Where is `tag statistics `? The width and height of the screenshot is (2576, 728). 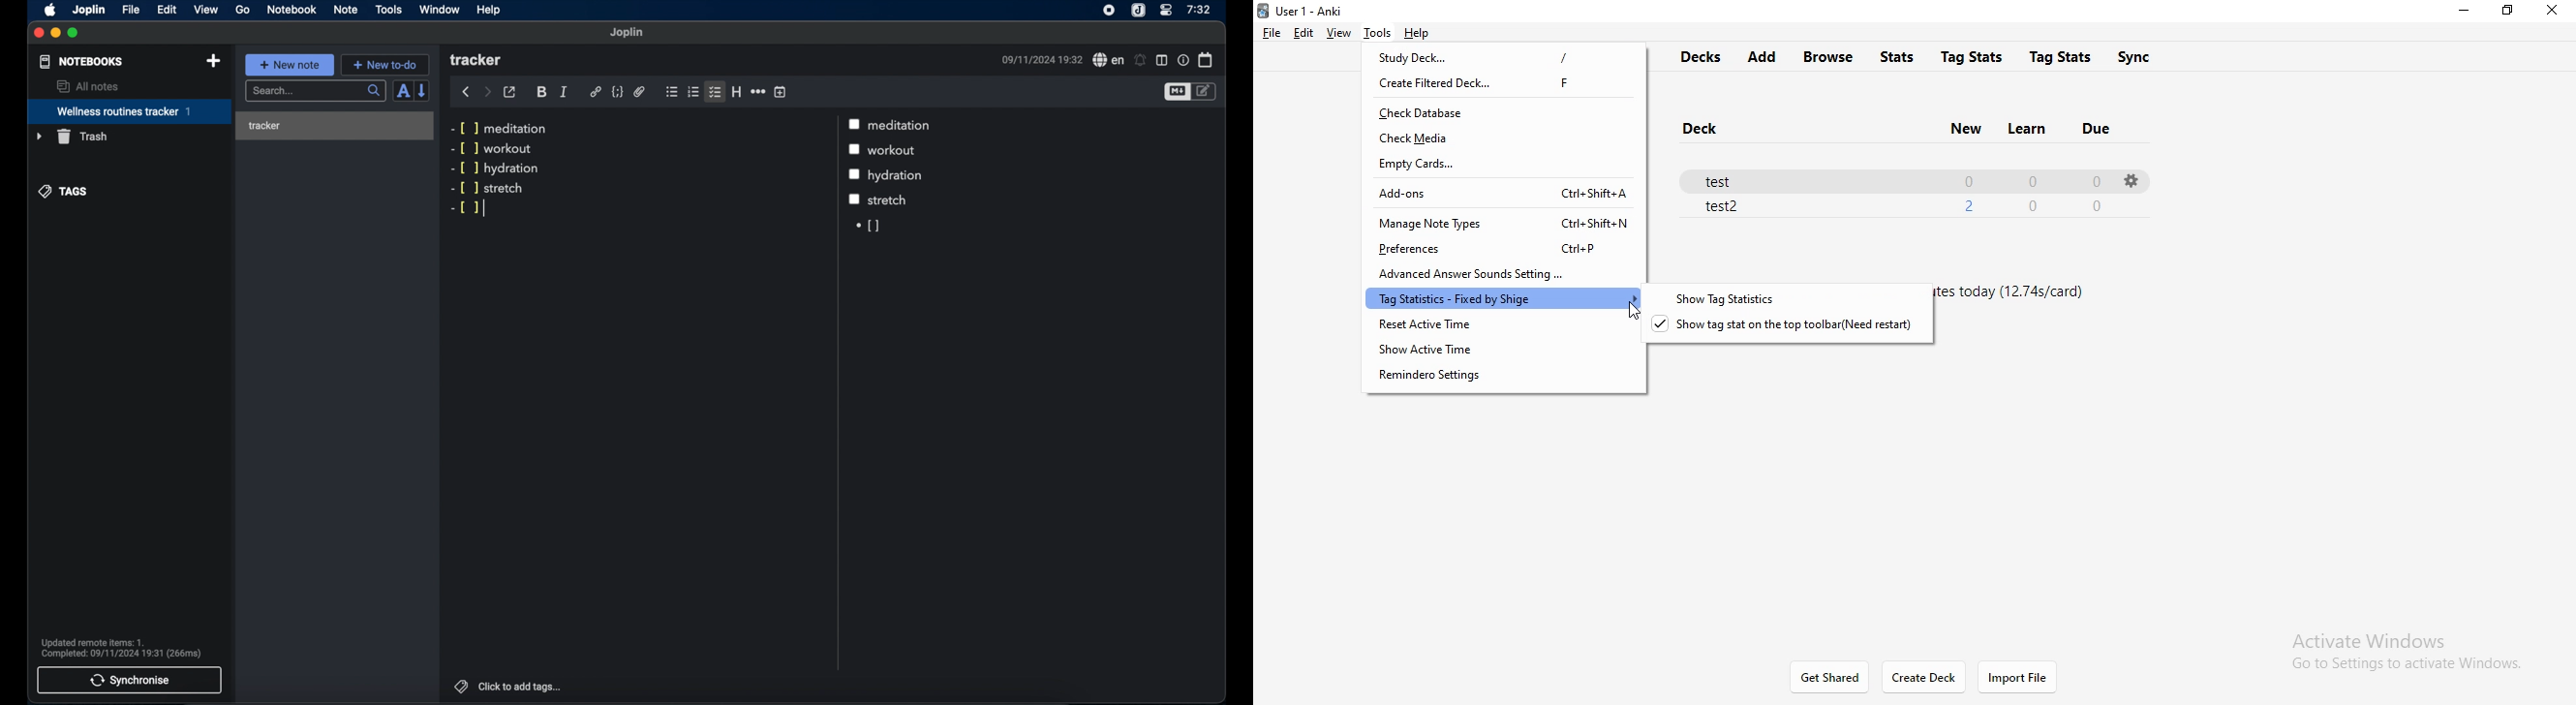
tag statistics  is located at coordinates (1500, 299).